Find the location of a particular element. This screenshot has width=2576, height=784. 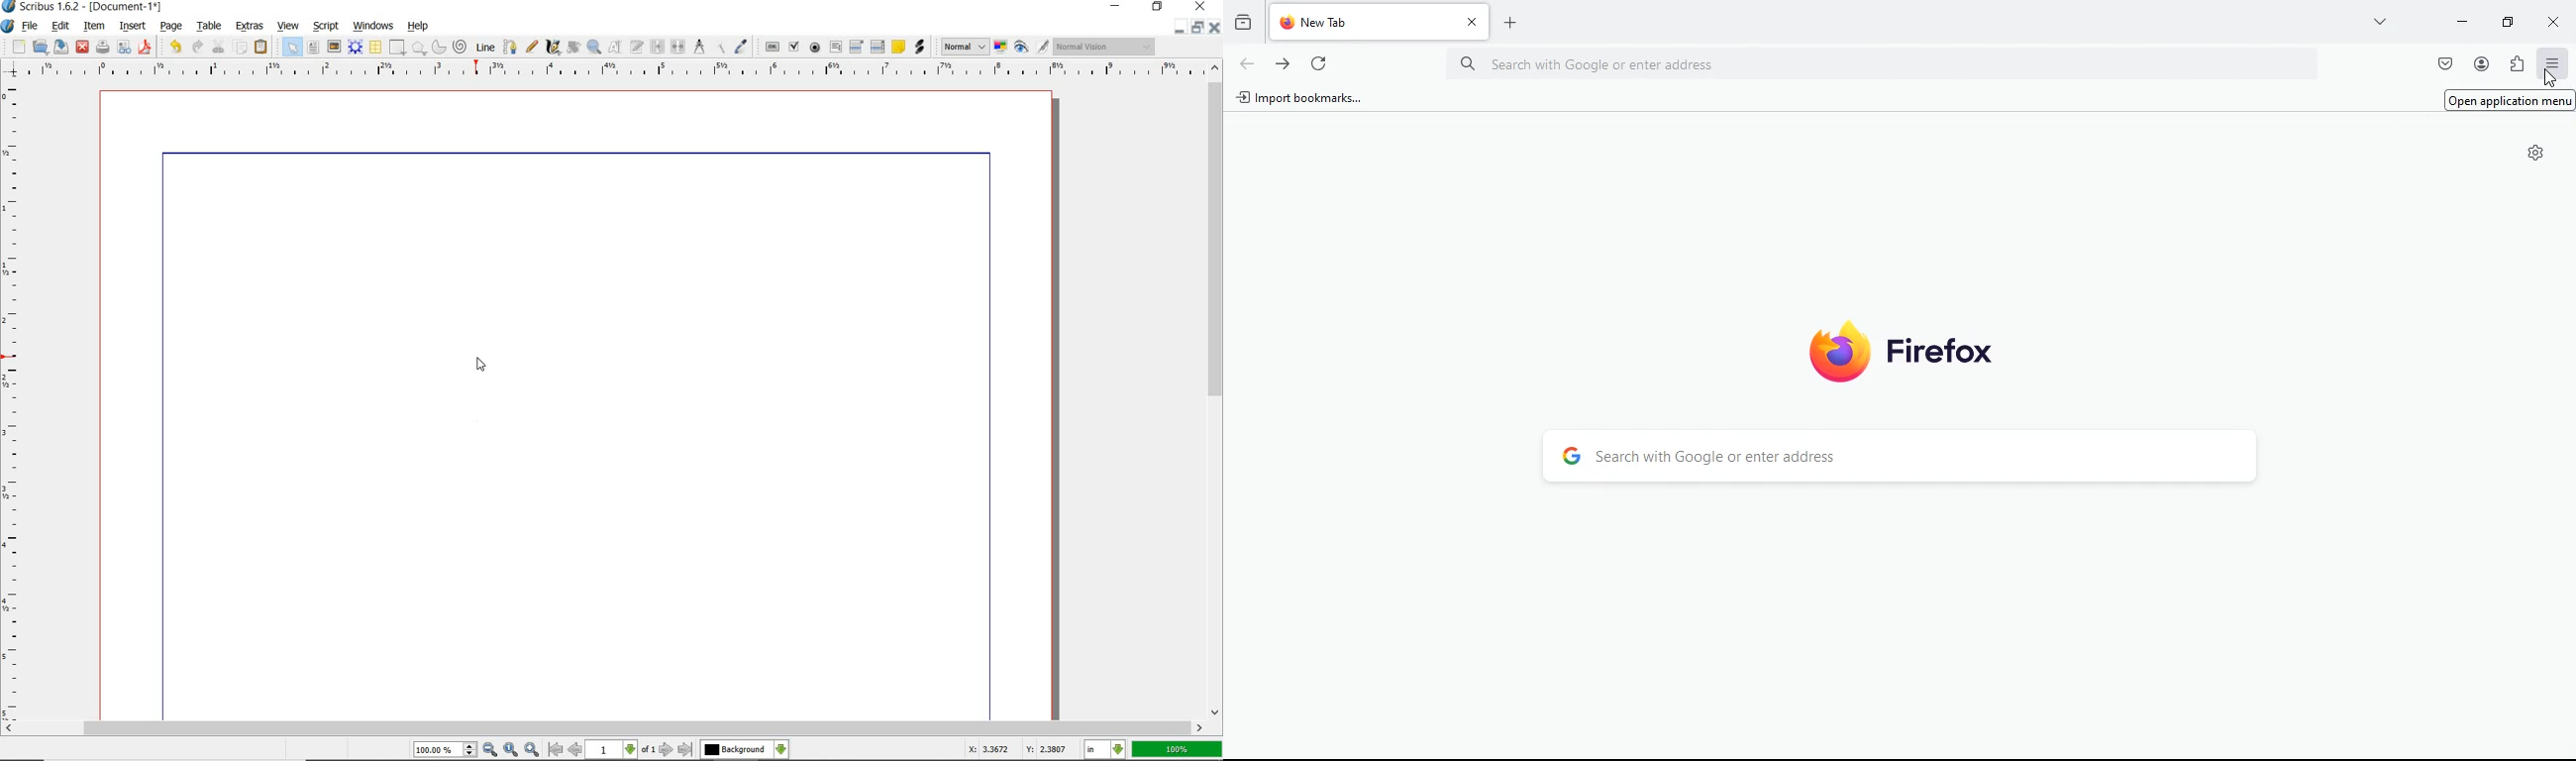

Cursor is located at coordinates (483, 366).